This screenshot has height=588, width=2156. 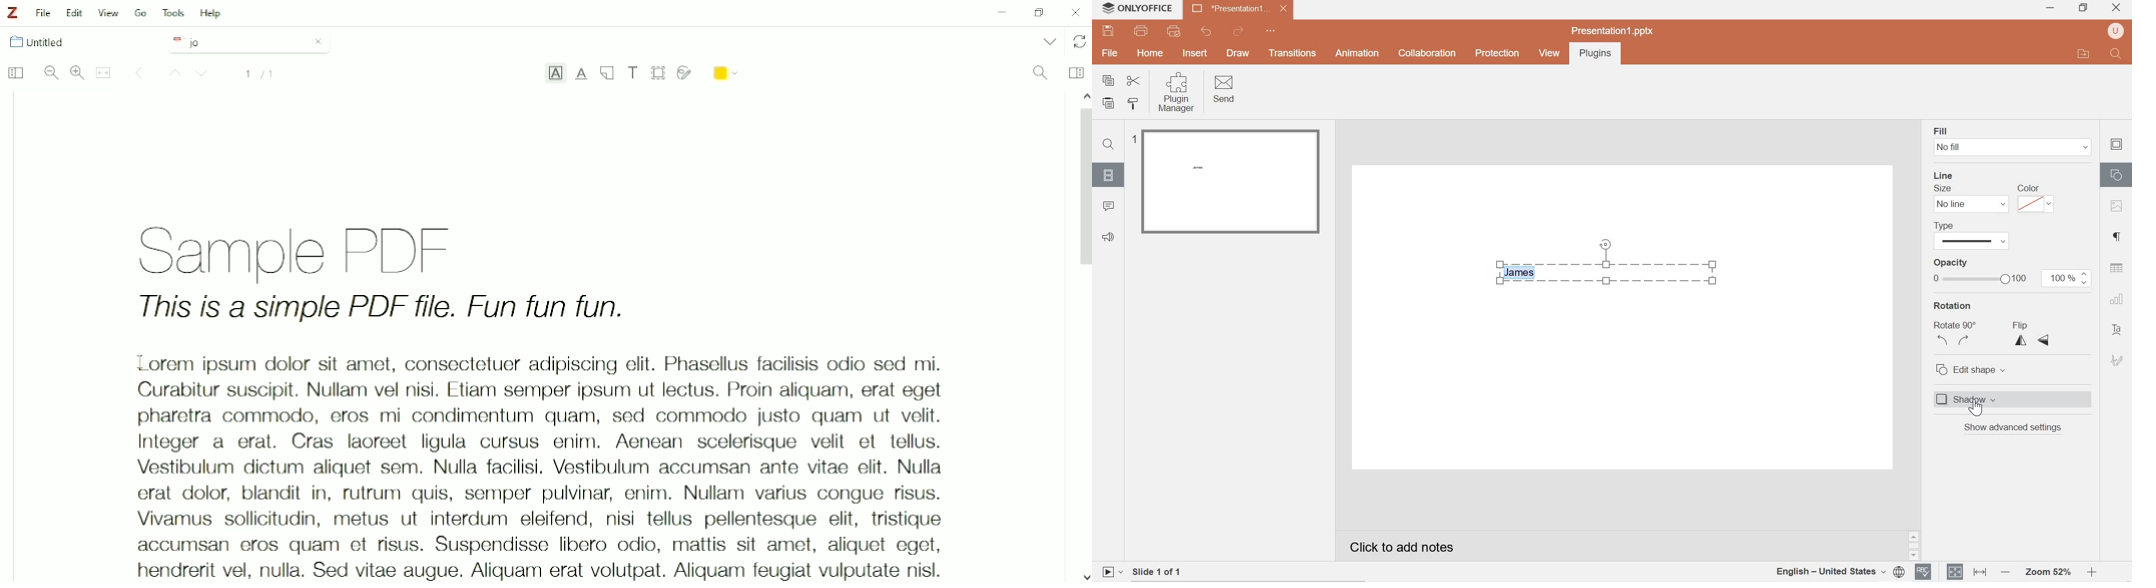 I want to click on File, so click(x=44, y=13).